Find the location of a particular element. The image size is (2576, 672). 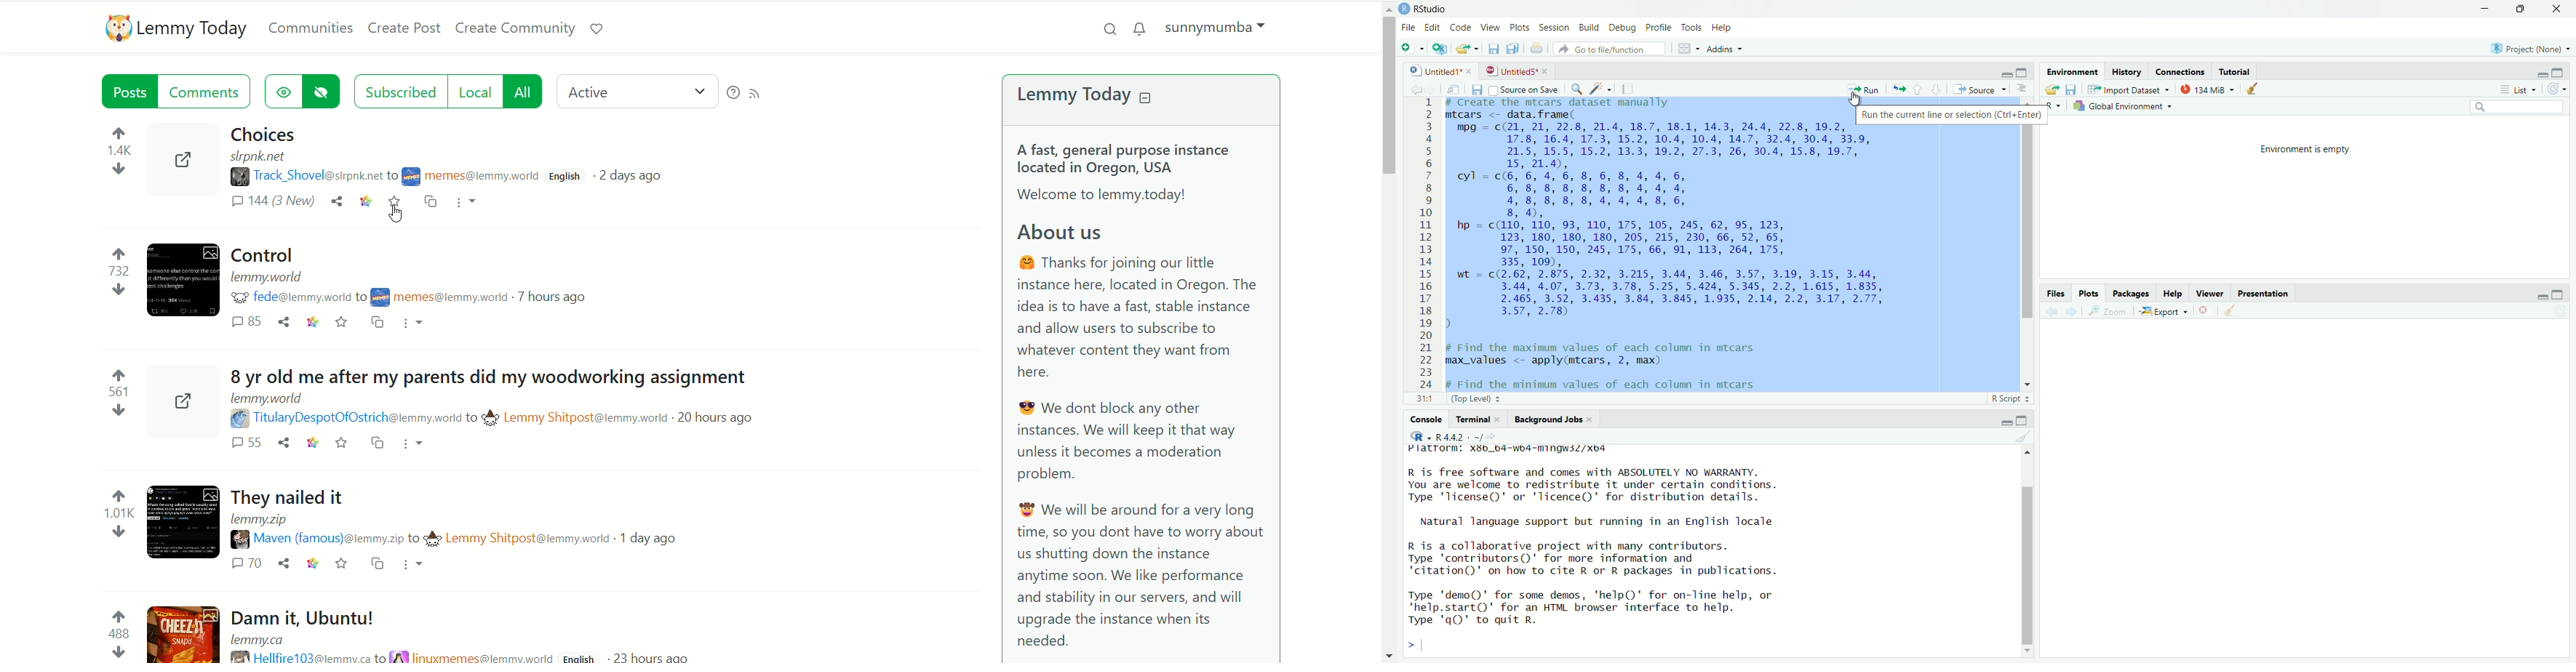

cross post is located at coordinates (372, 443).